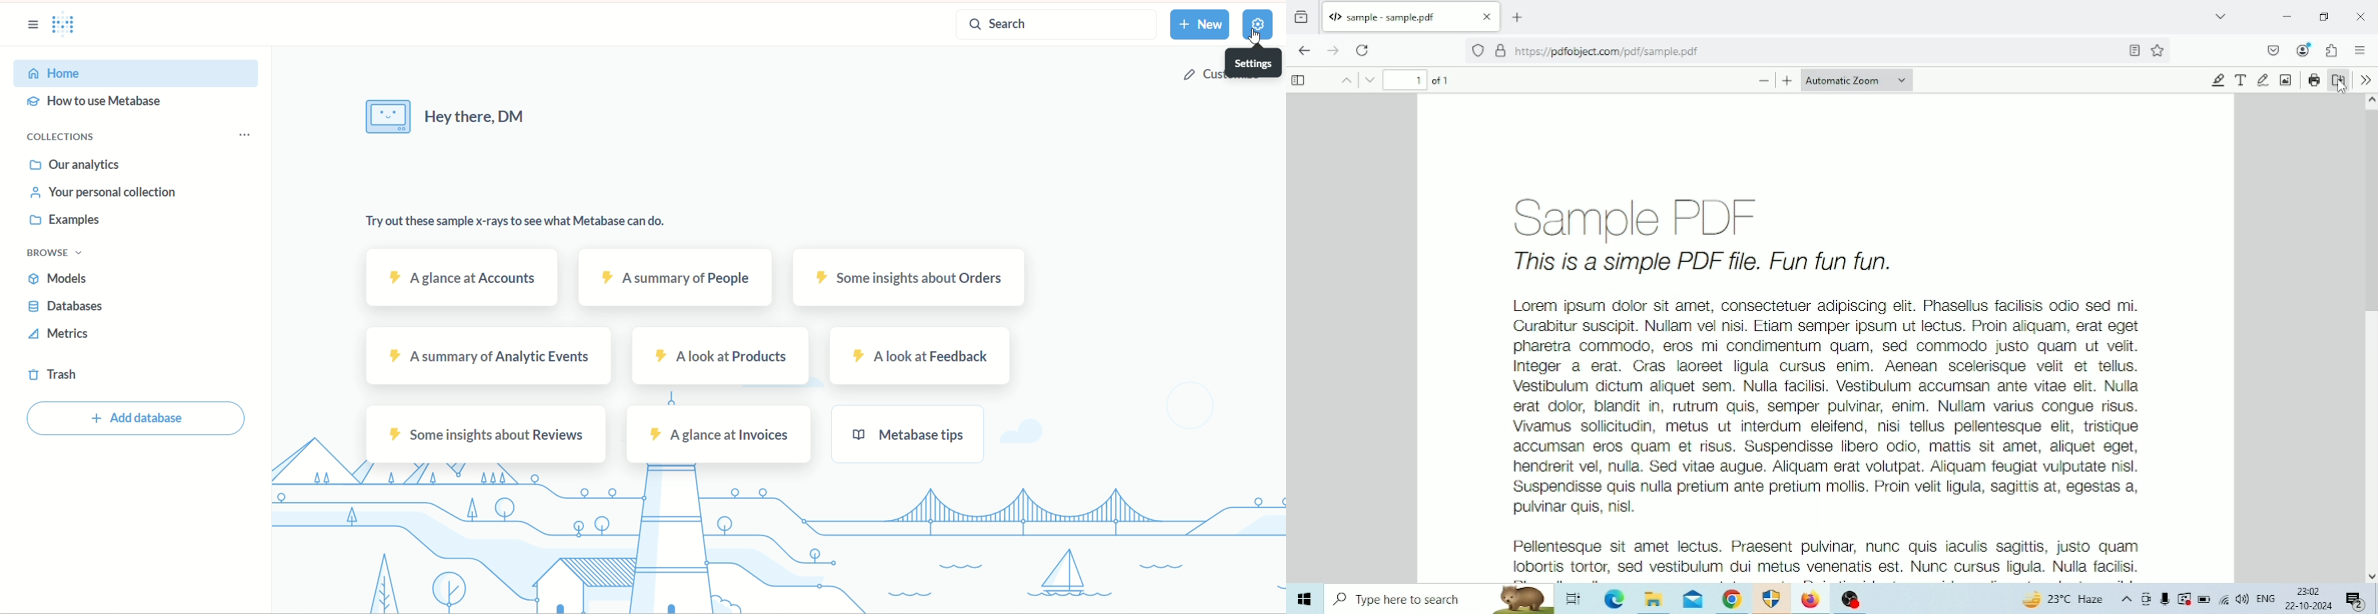 The width and height of the screenshot is (2380, 616). What do you see at coordinates (2342, 87) in the screenshot?
I see `Cursor` at bounding box center [2342, 87].